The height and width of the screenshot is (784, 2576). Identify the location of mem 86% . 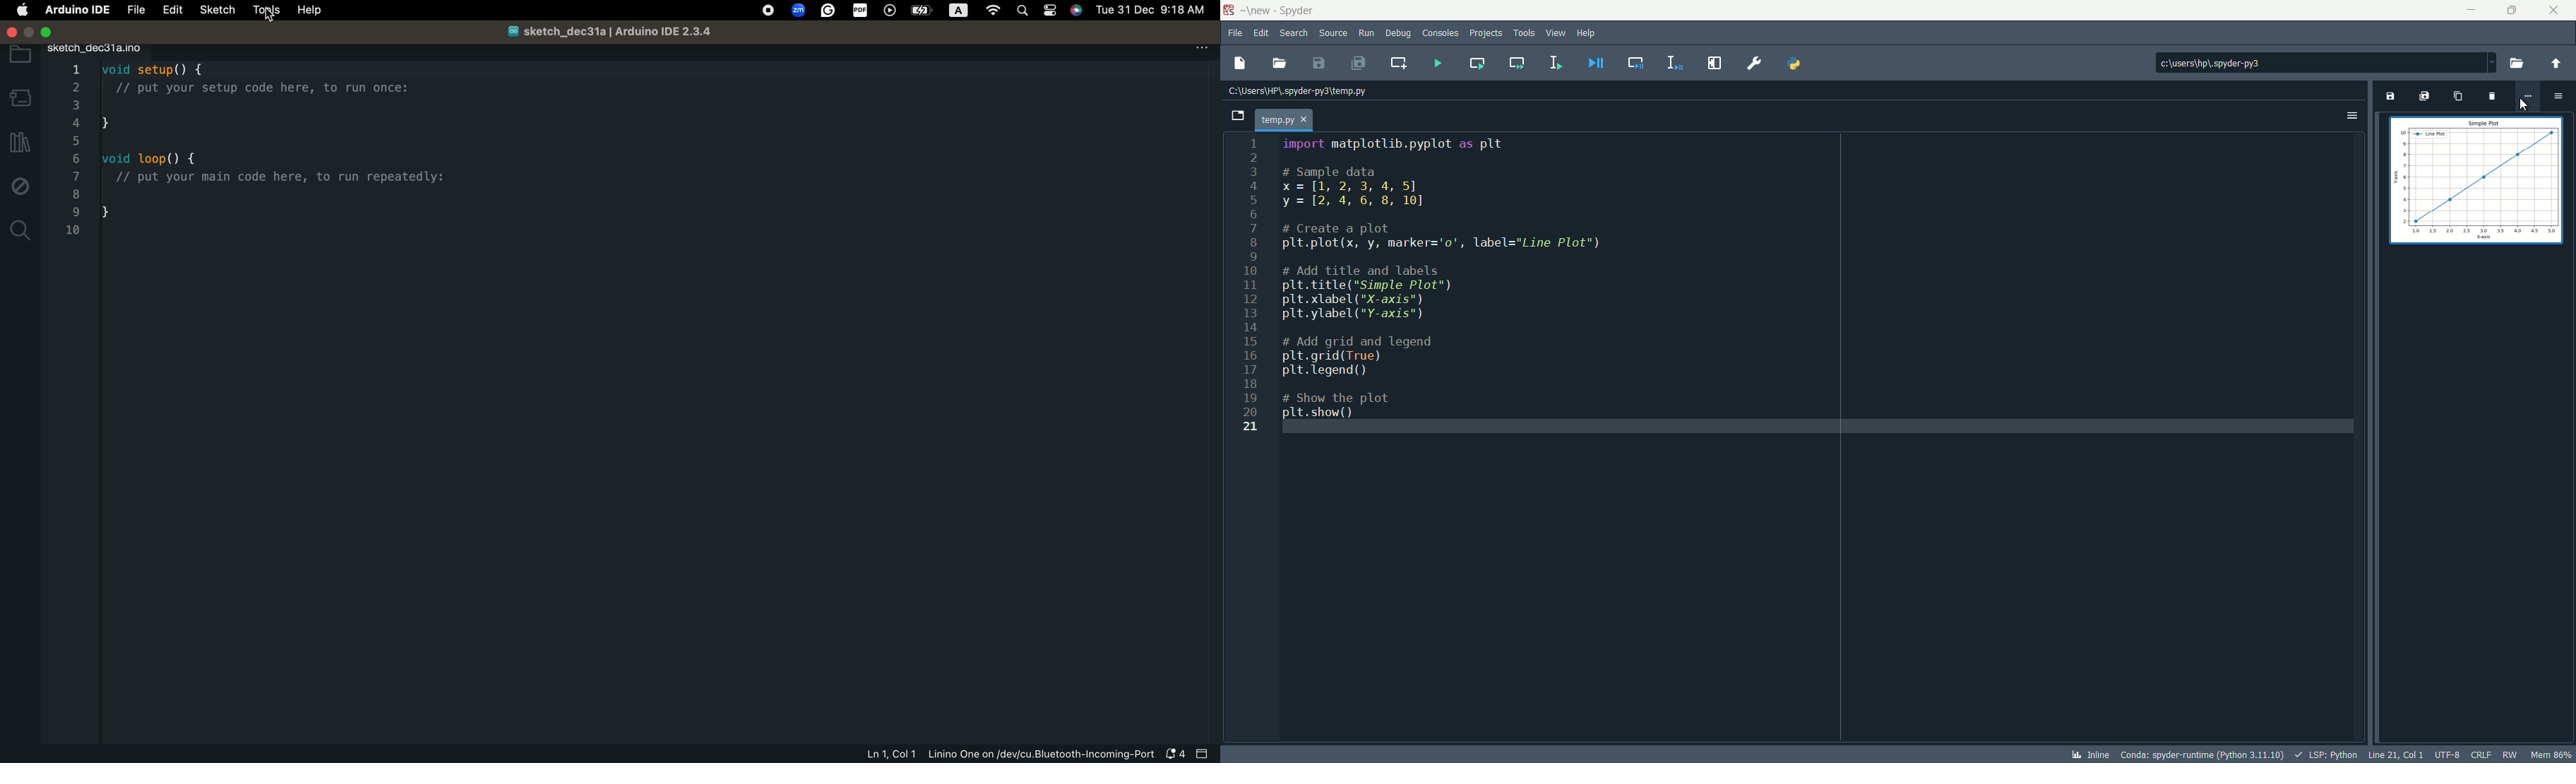
(2551, 754).